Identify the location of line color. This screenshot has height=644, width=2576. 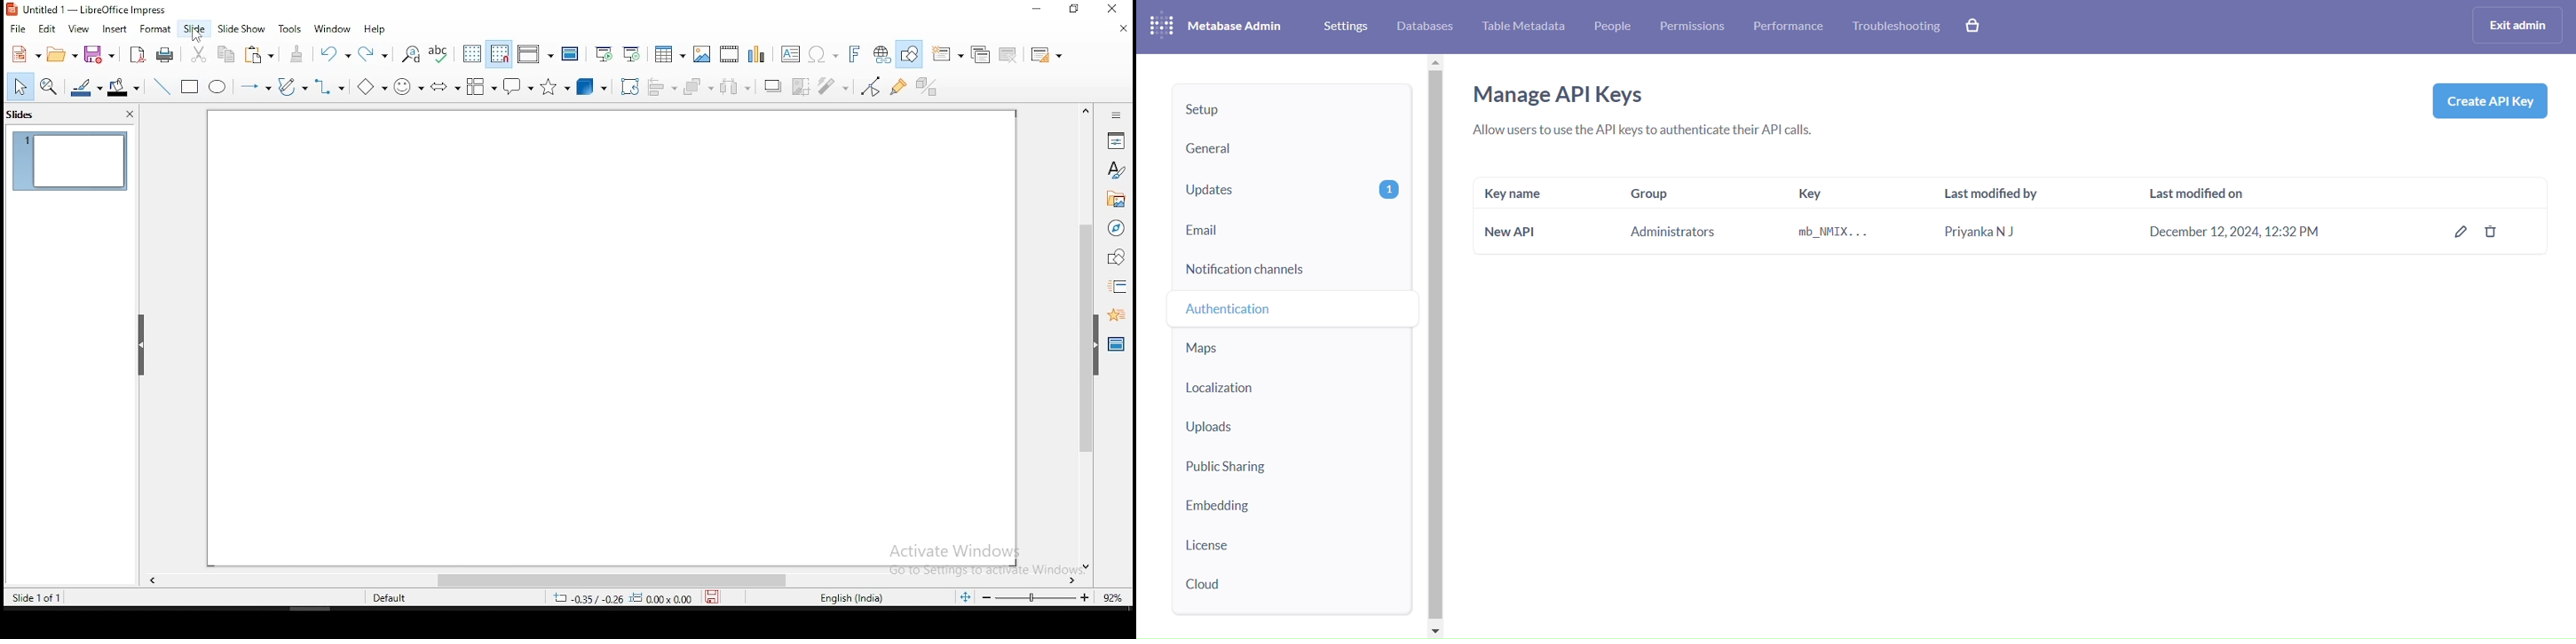
(87, 87).